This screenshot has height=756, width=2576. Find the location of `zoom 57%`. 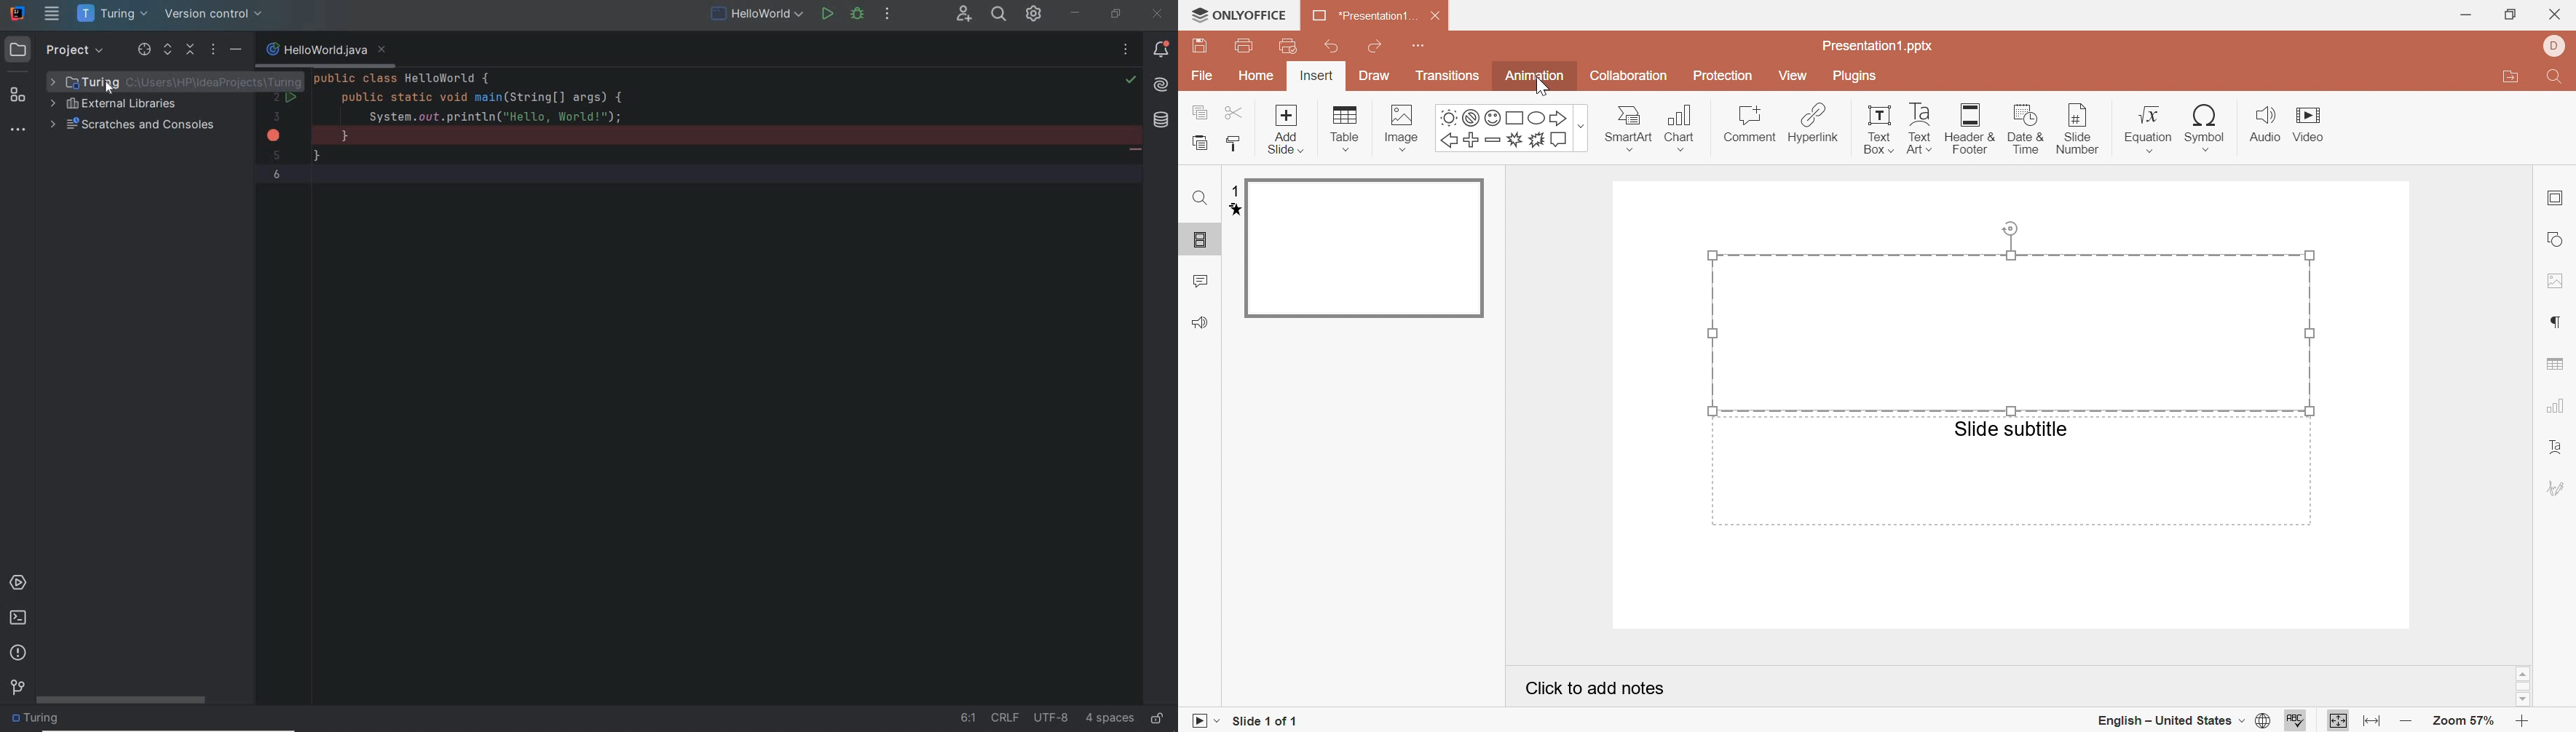

zoom 57% is located at coordinates (2465, 721).